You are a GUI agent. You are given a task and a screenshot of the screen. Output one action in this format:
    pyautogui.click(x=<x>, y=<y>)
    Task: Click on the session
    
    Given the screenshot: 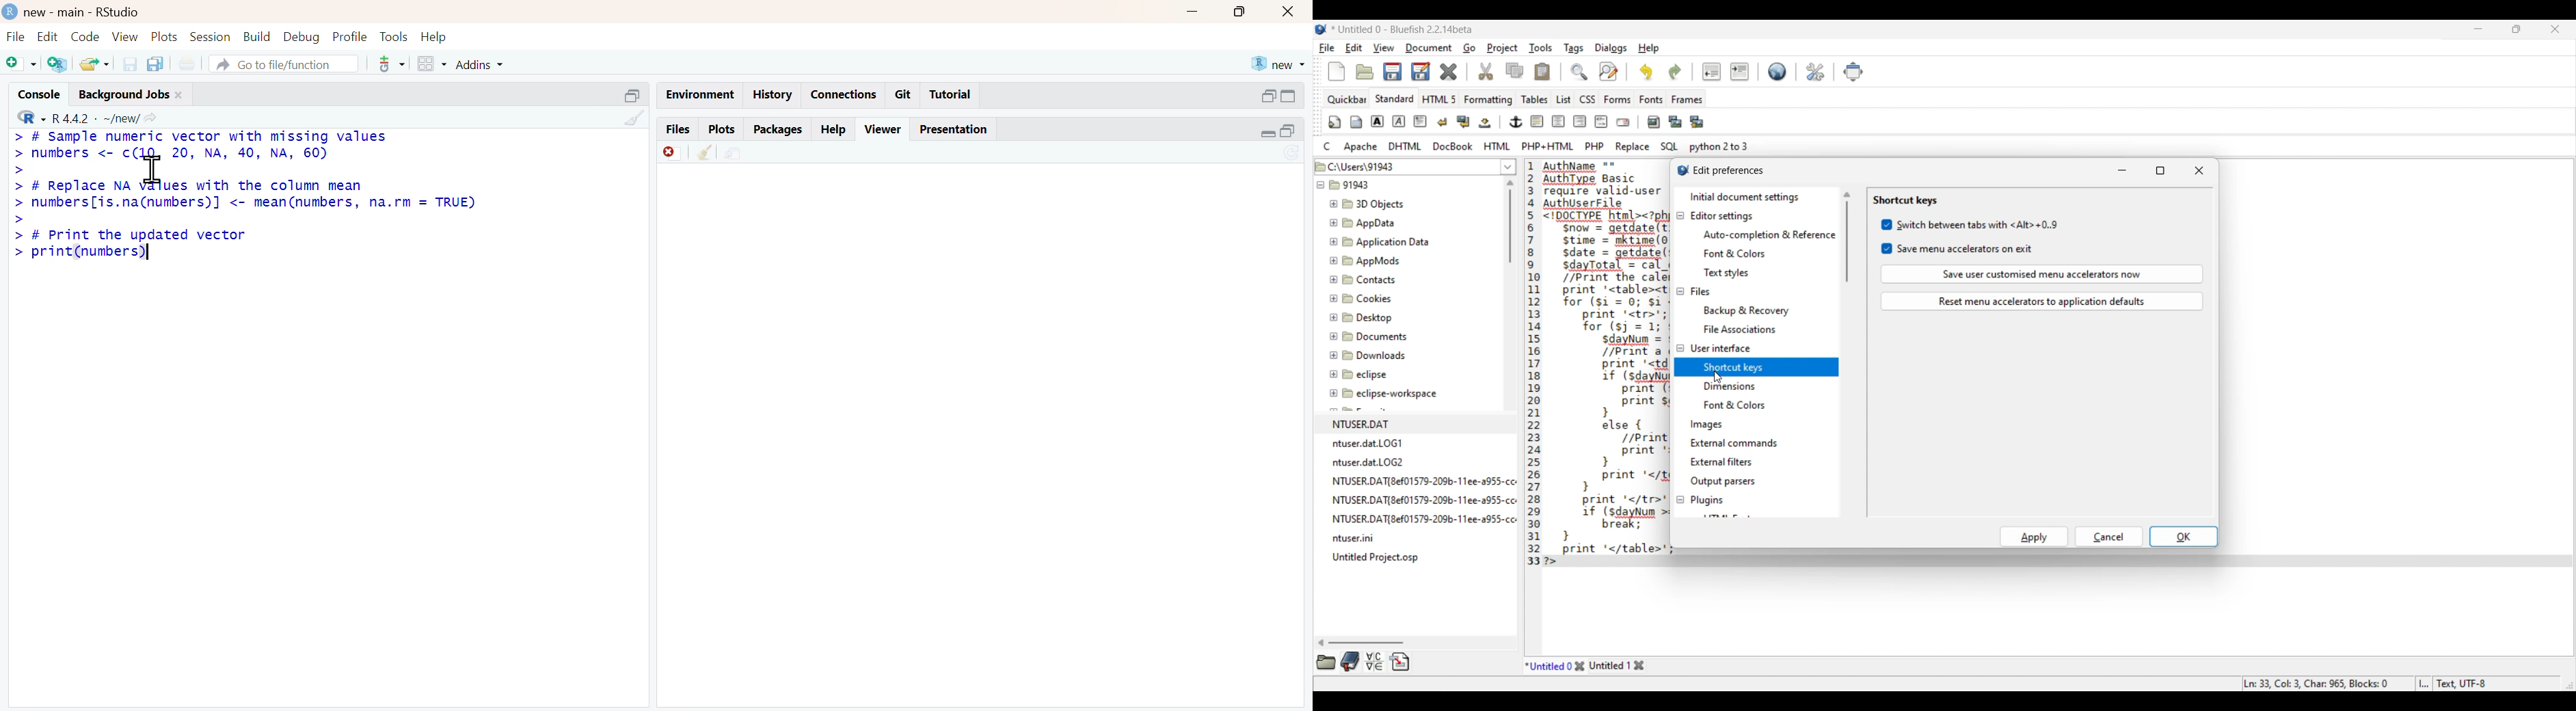 What is the action you would take?
    pyautogui.click(x=211, y=37)
    